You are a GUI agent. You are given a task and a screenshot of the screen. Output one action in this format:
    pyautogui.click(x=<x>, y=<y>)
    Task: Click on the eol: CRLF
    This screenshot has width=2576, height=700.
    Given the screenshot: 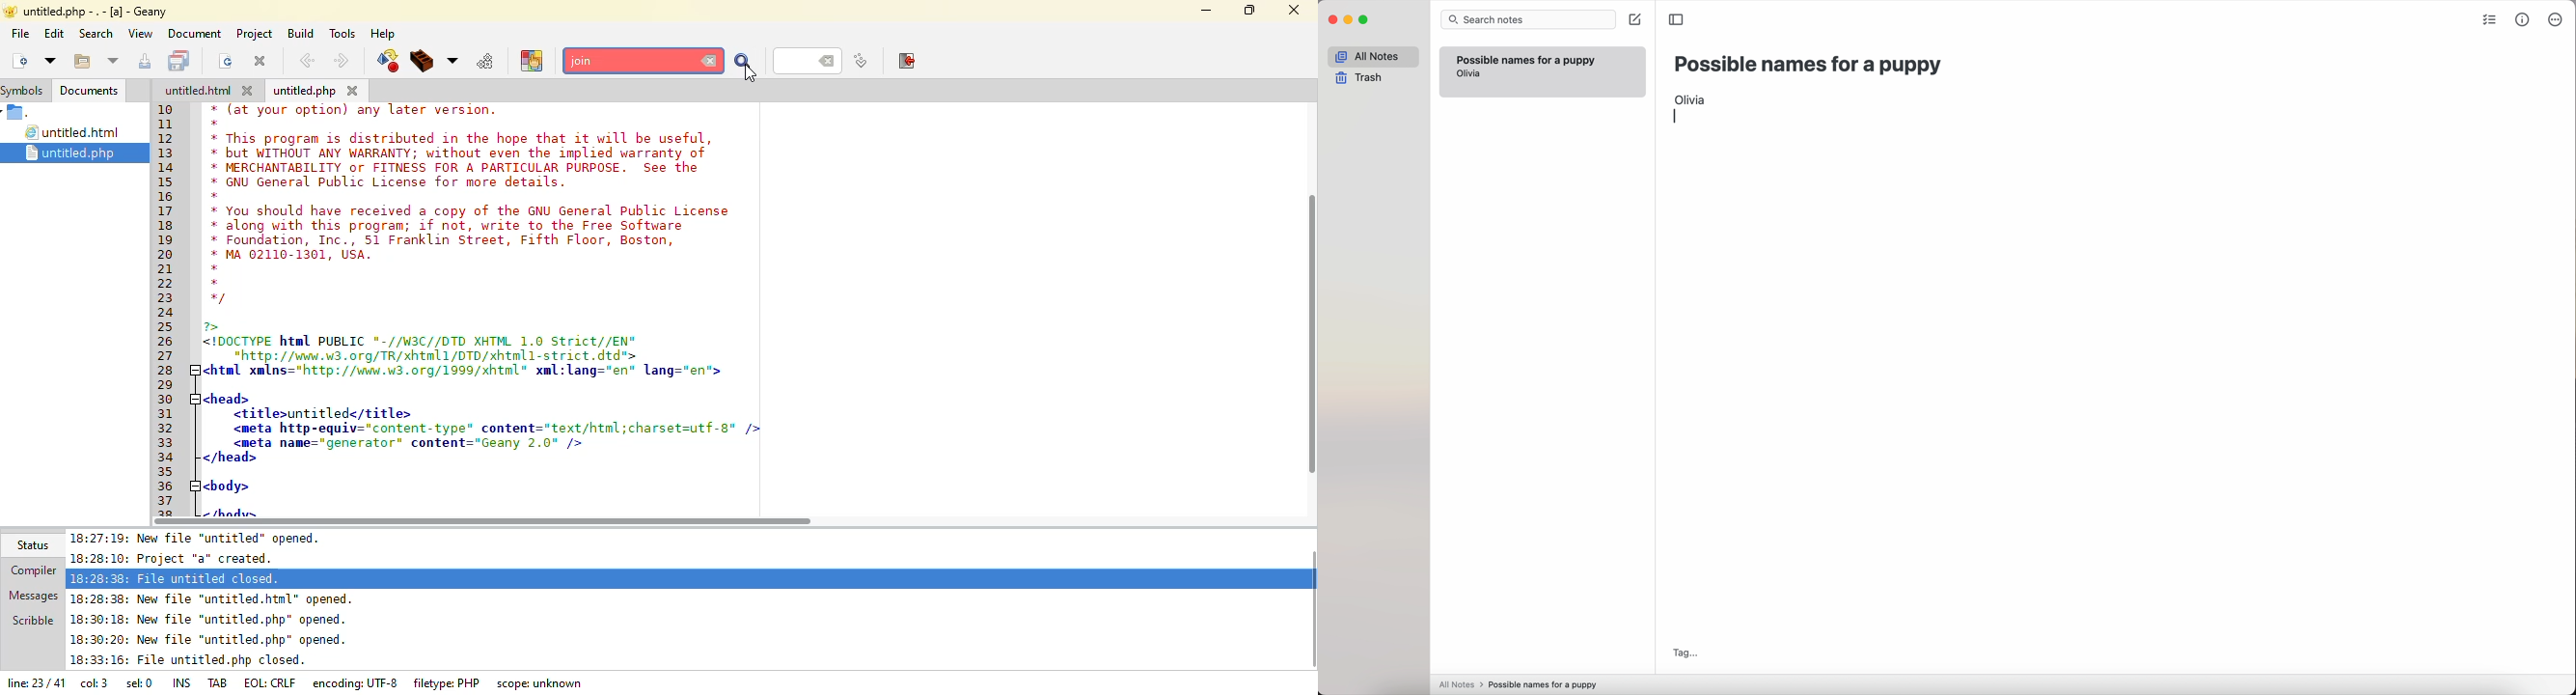 What is the action you would take?
    pyautogui.click(x=272, y=683)
    